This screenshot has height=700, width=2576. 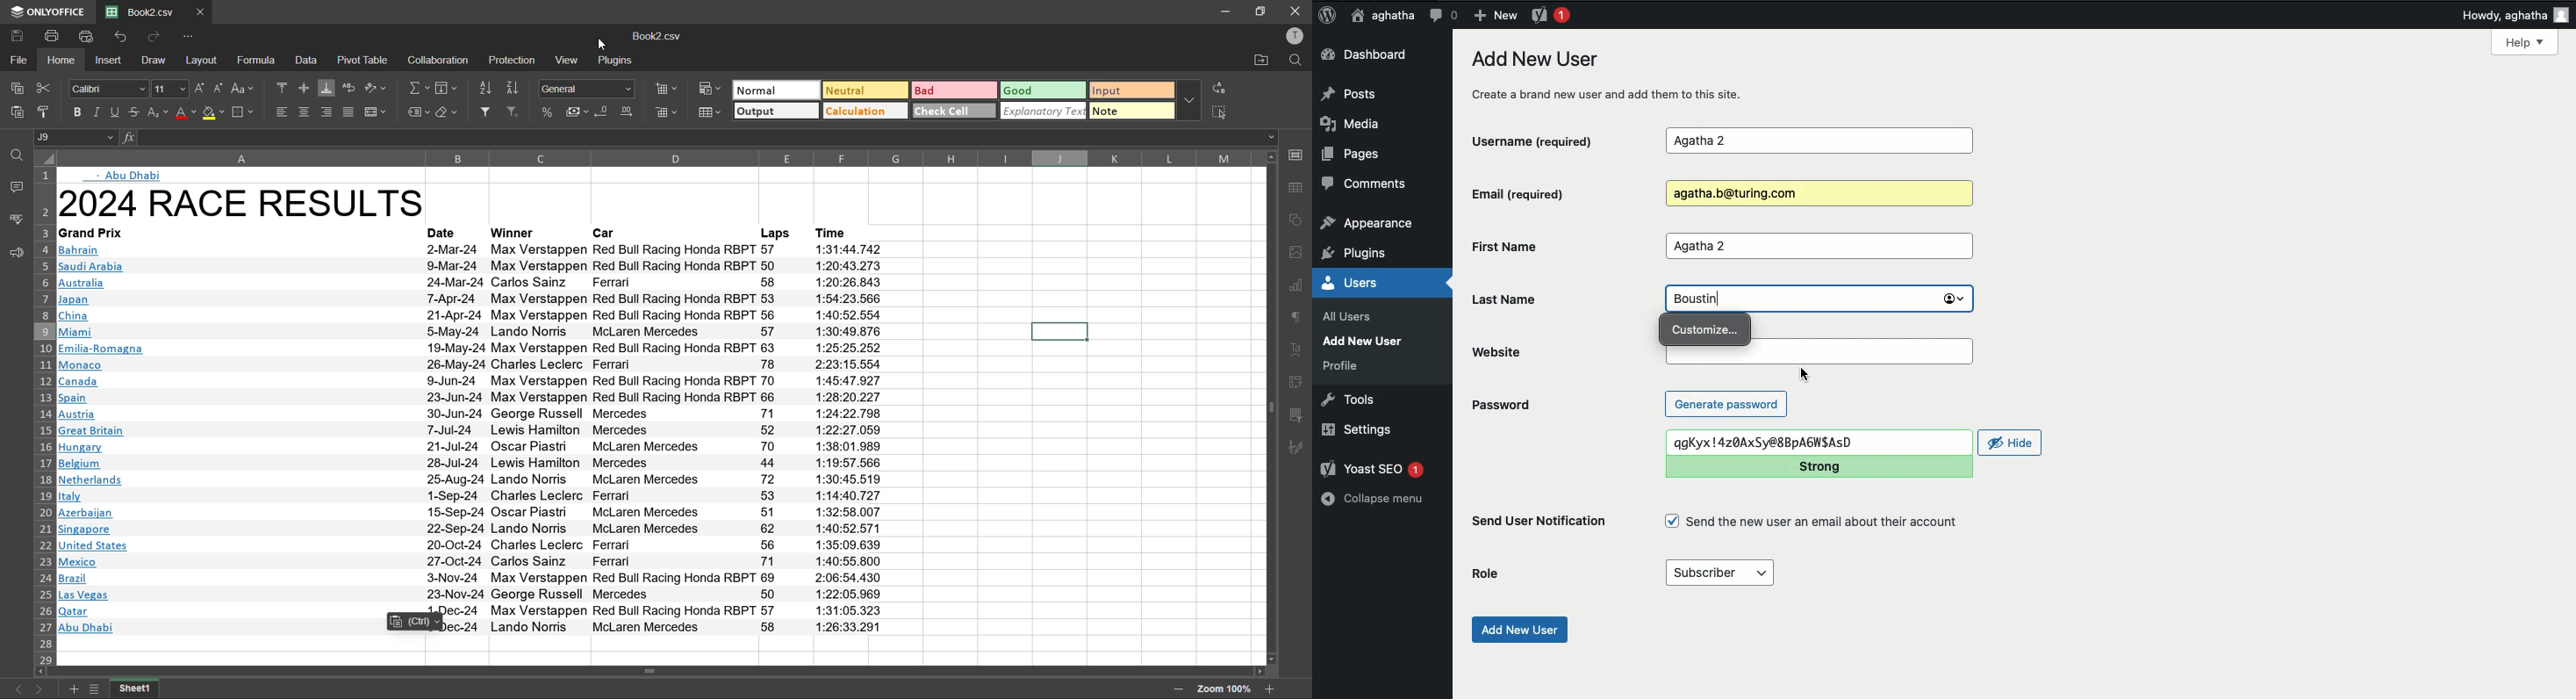 What do you see at coordinates (649, 157) in the screenshot?
I see `column name` at bounding box center [649, 157].